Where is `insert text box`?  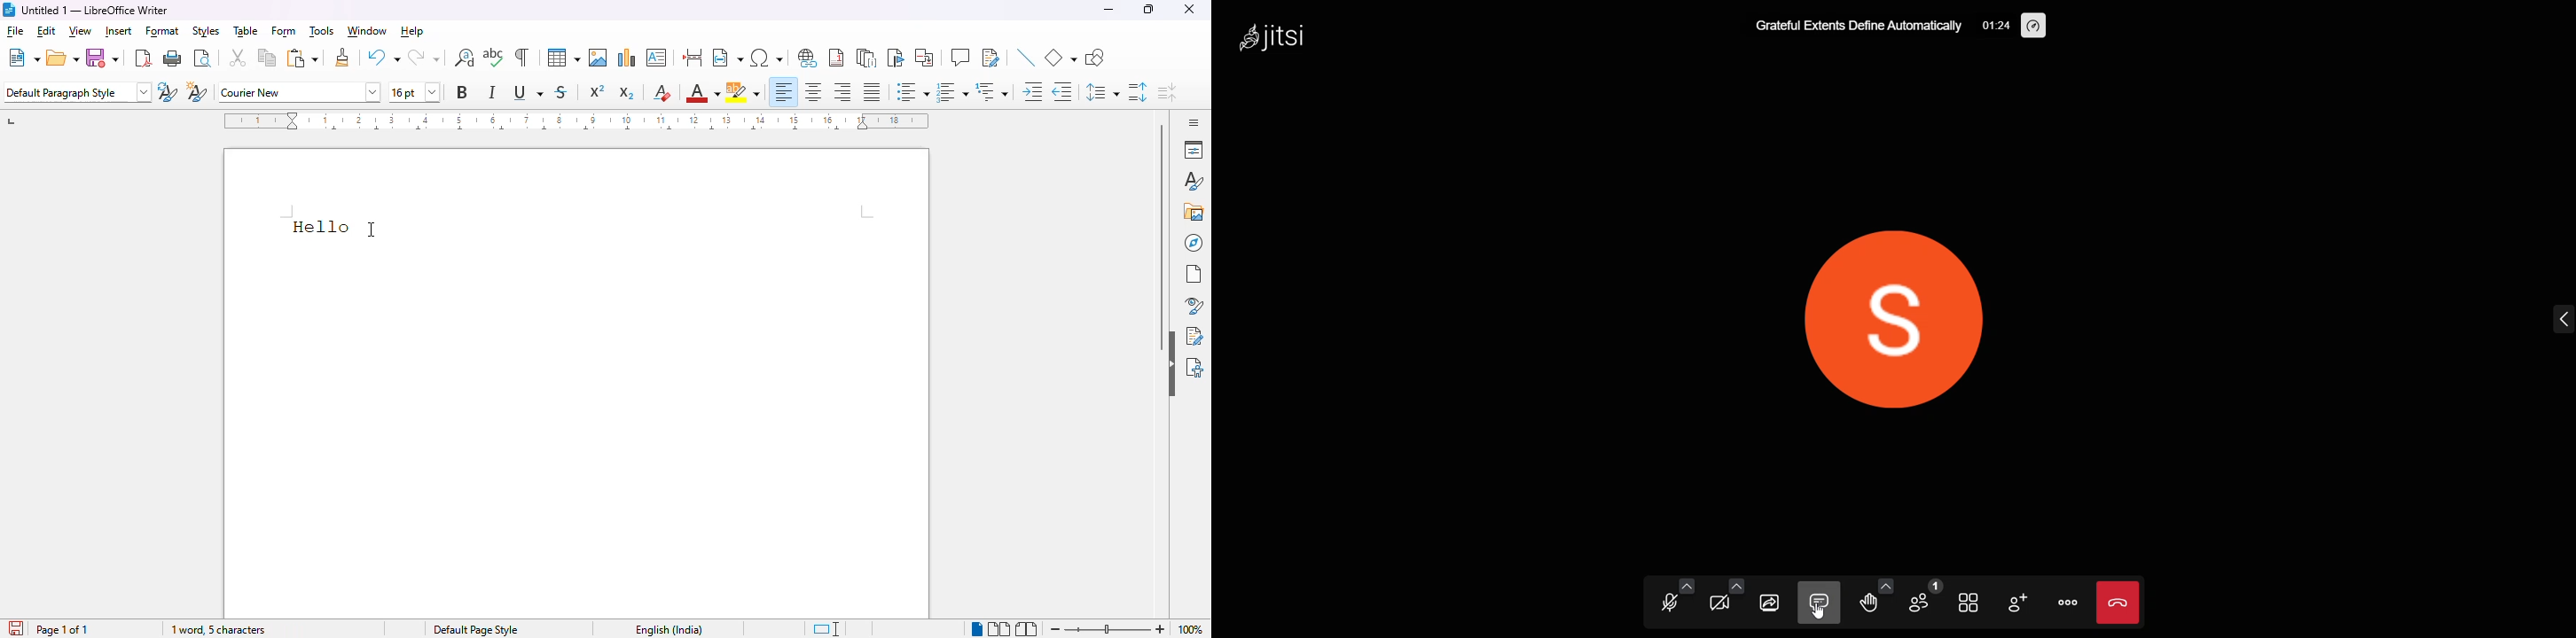
insert text box is located at coordinates (656, 58).